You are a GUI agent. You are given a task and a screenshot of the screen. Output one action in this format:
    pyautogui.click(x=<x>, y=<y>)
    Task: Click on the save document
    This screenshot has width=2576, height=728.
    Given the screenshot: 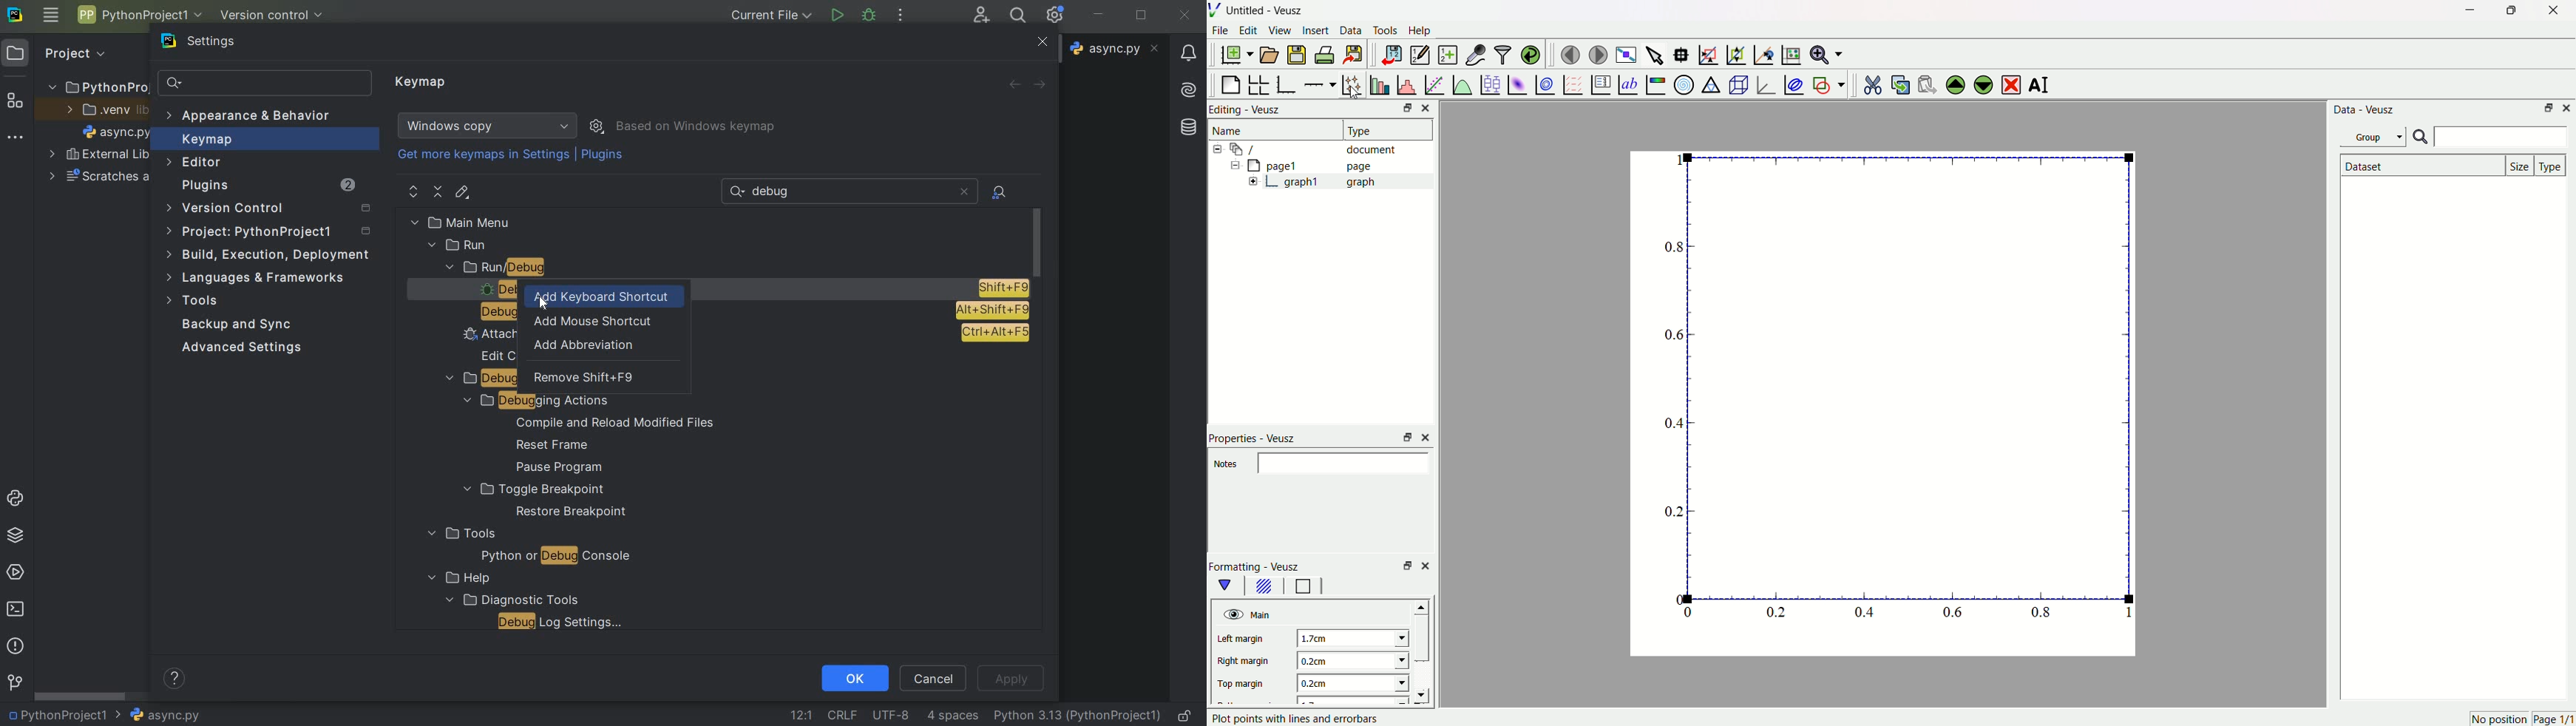 What is the action you would take?
    pyautogui.click(x=1299, y=54)
    